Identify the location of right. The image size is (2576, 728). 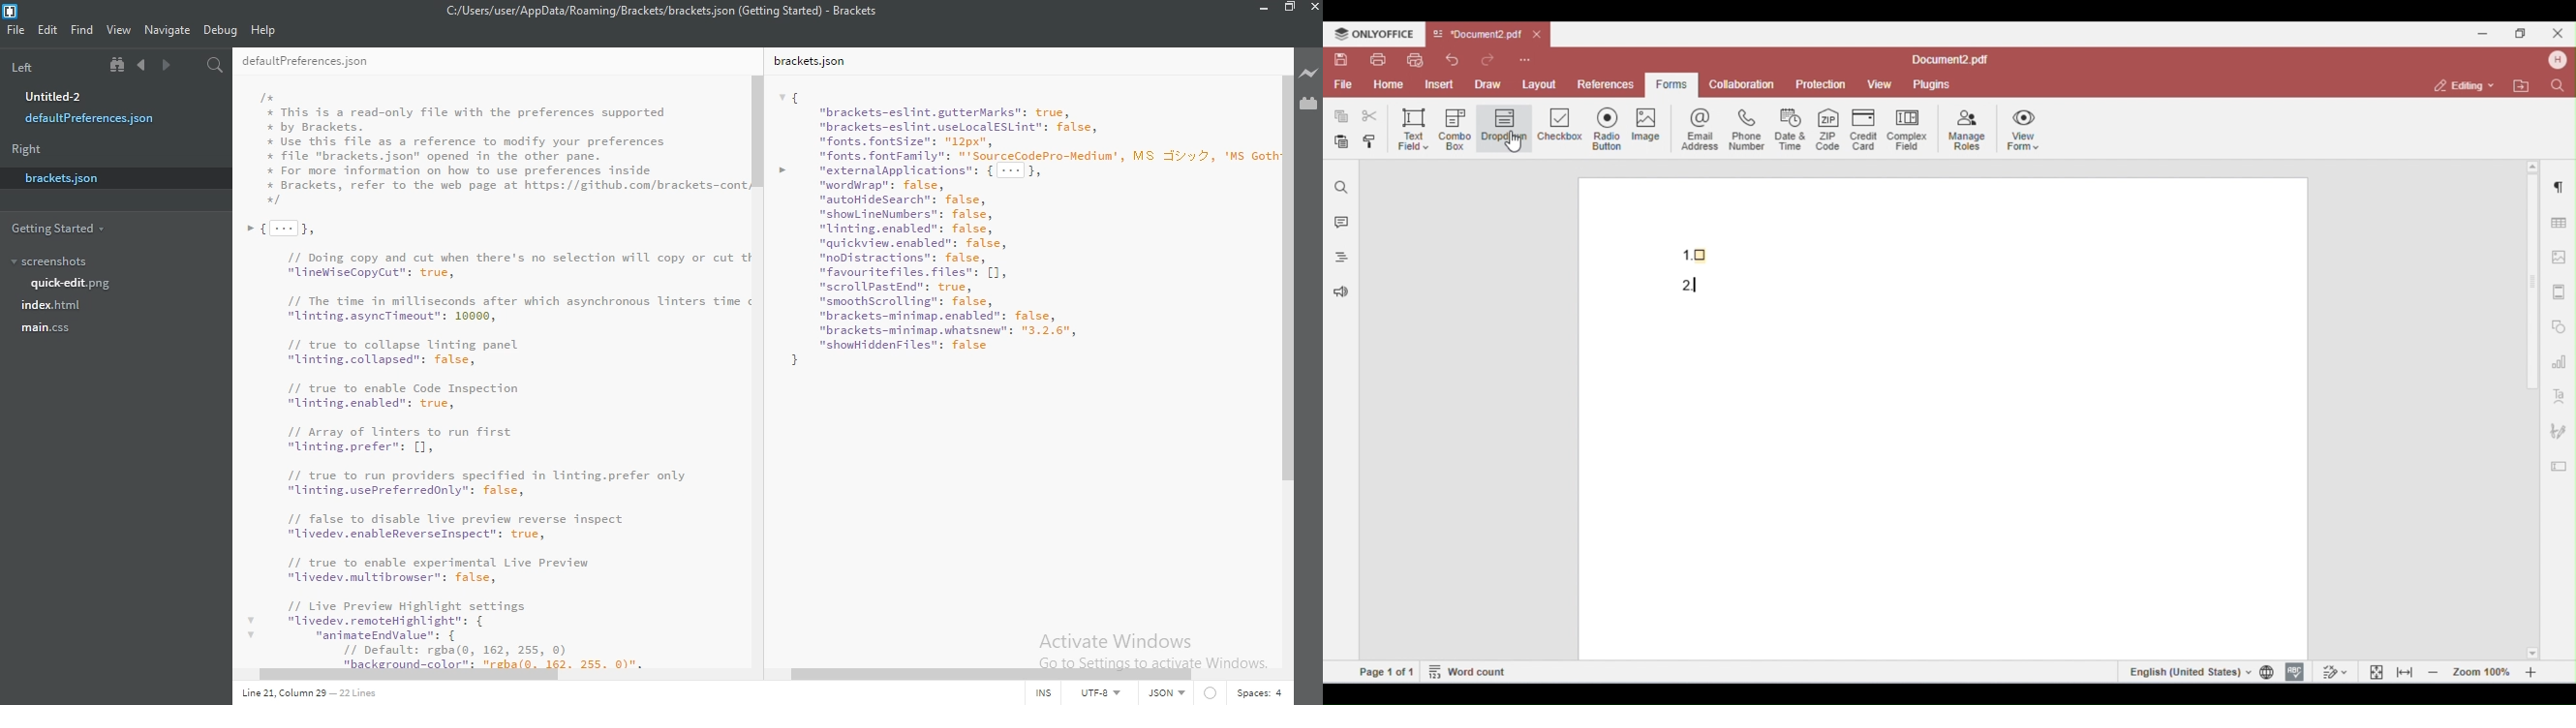
(30, 149).